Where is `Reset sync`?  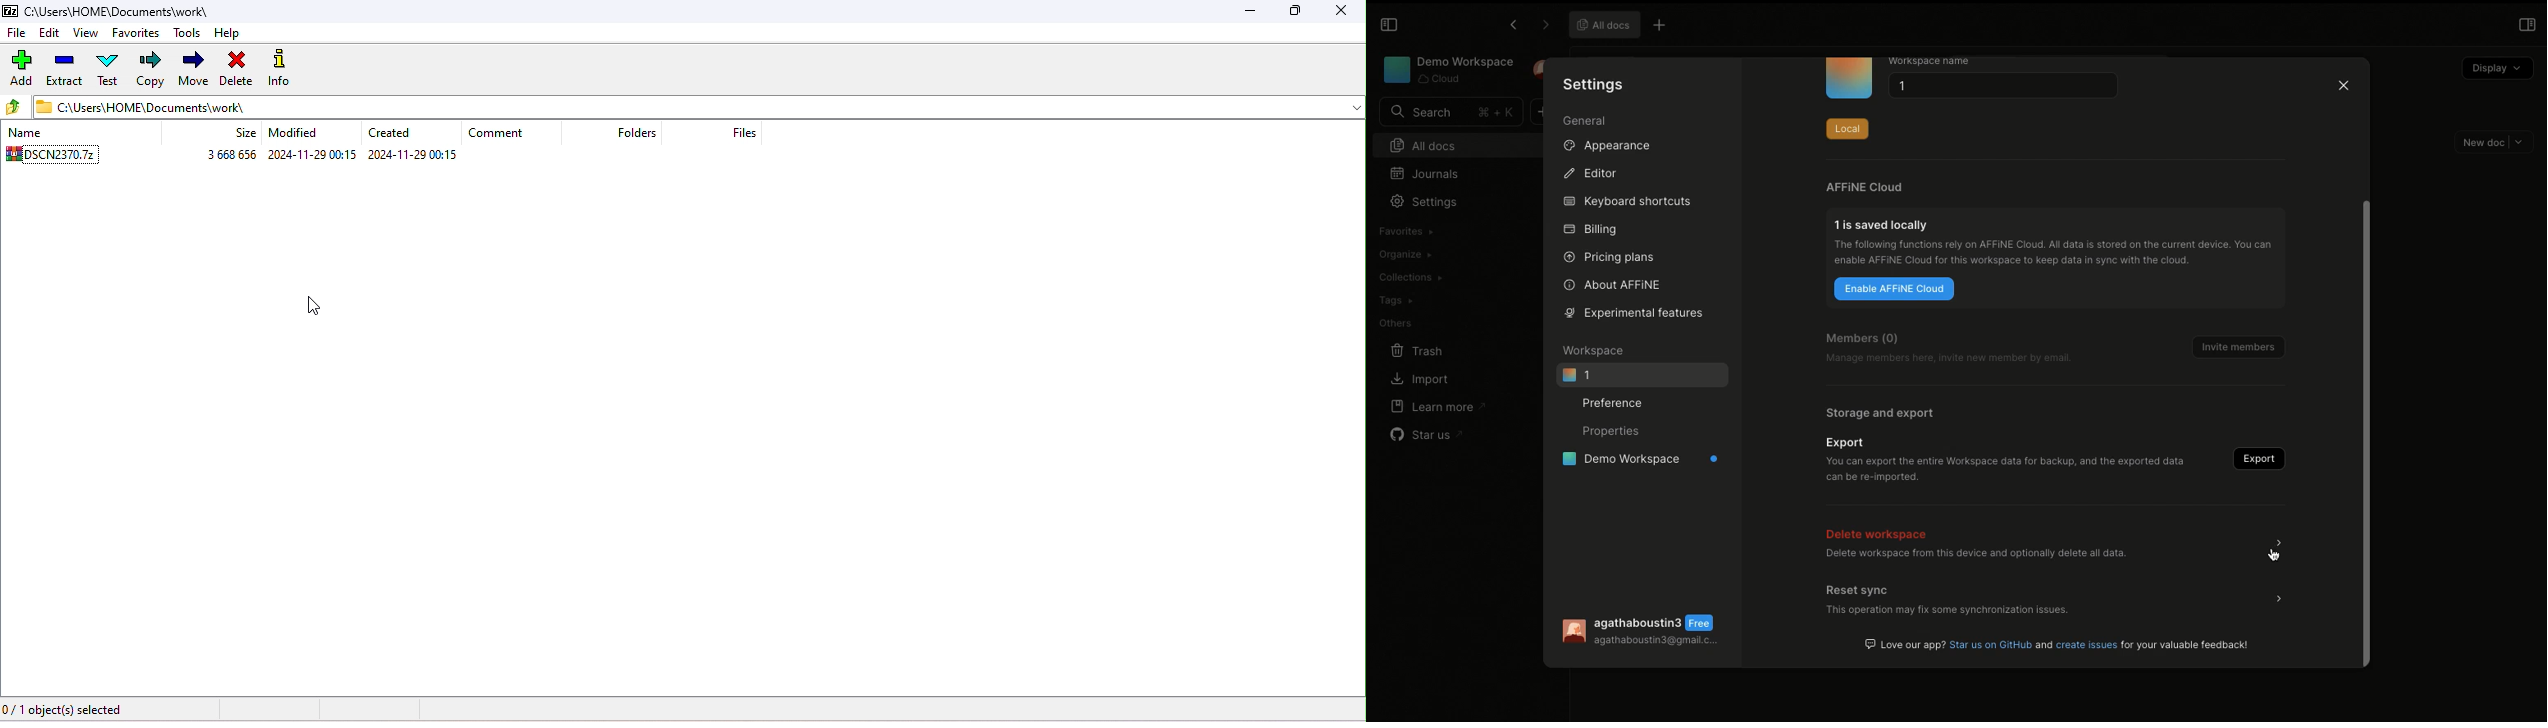 Reset sync is located at coordinates (1860, 589).